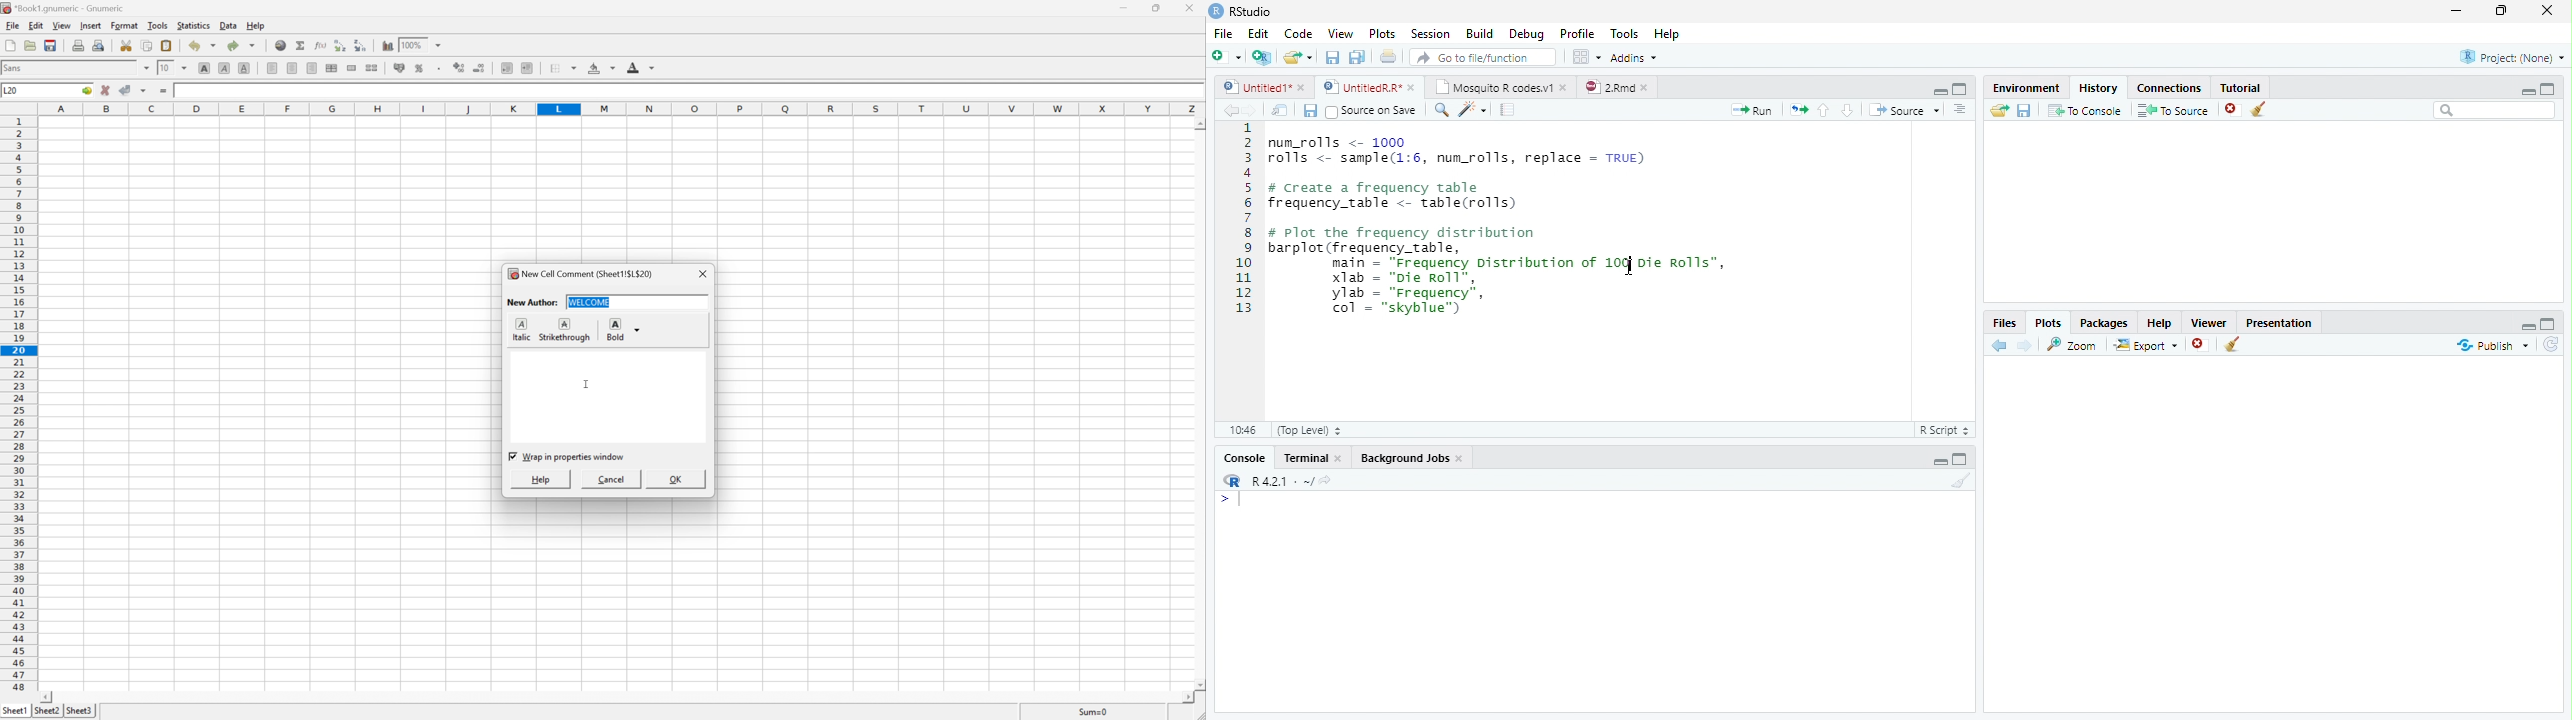  Describe the element at coordinates (1251, 109) in the screenshot. I see `Next Source Location` at that location.